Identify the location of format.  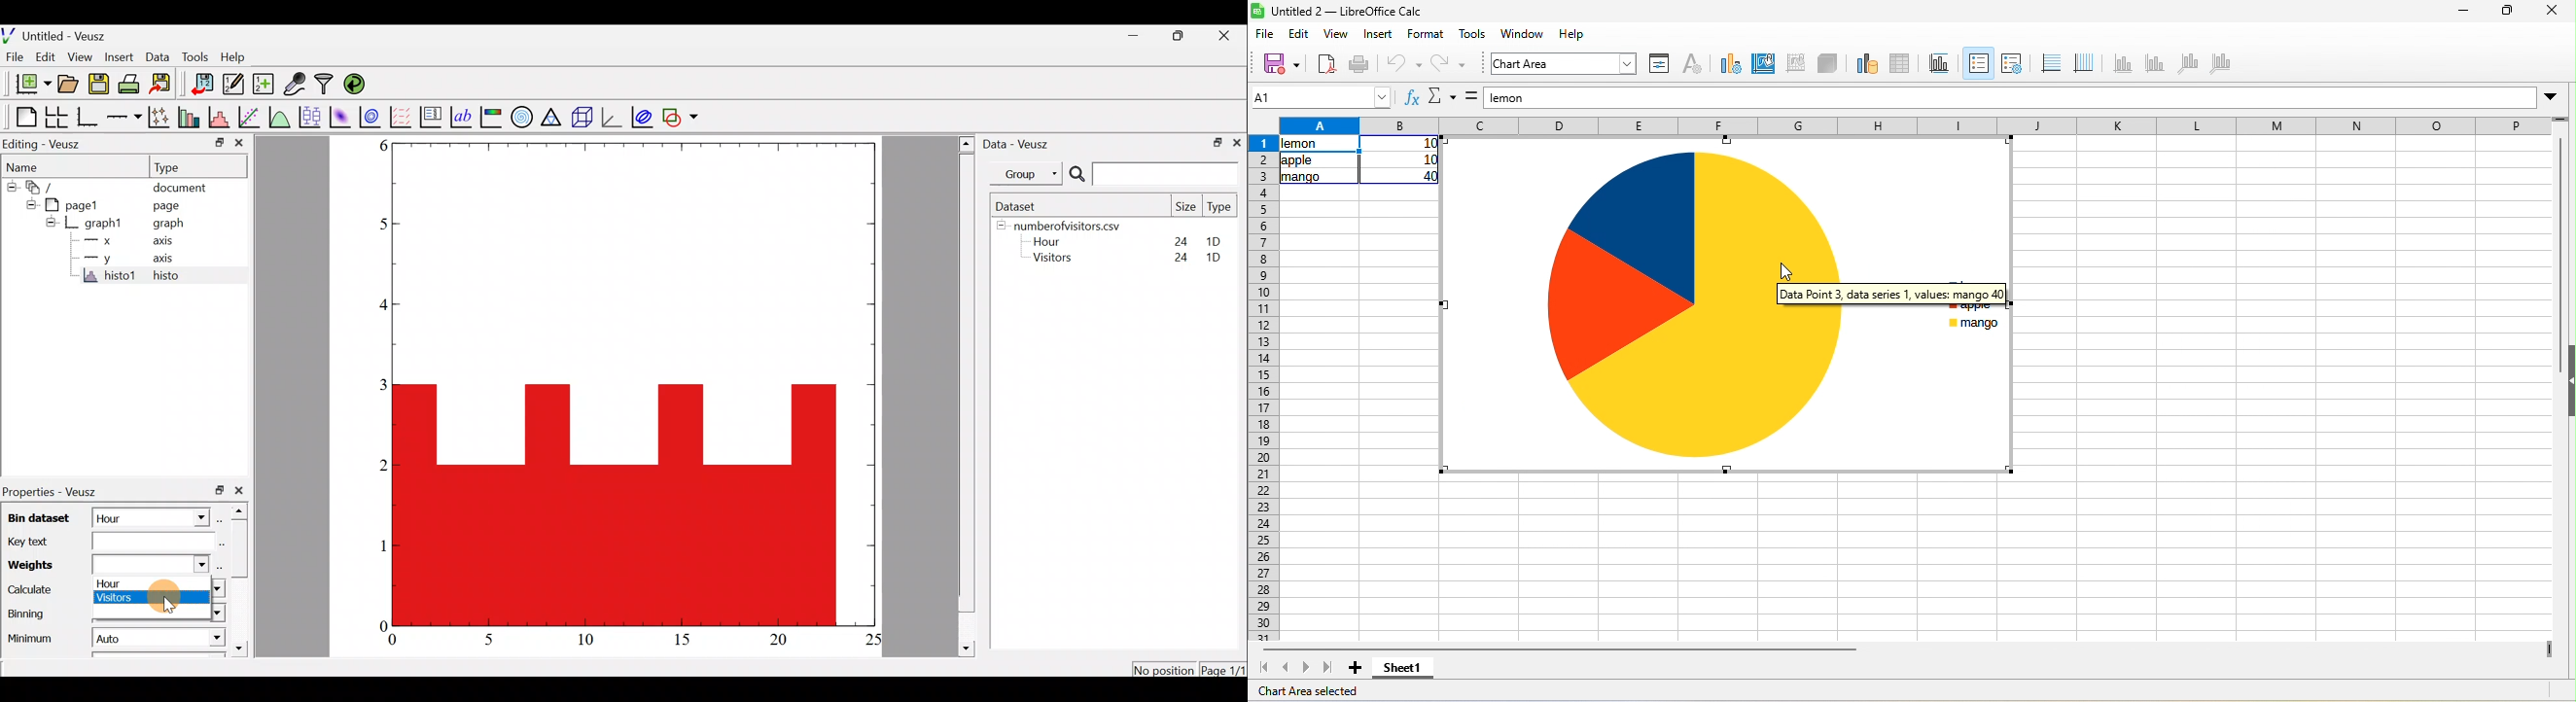
(1425, 36).